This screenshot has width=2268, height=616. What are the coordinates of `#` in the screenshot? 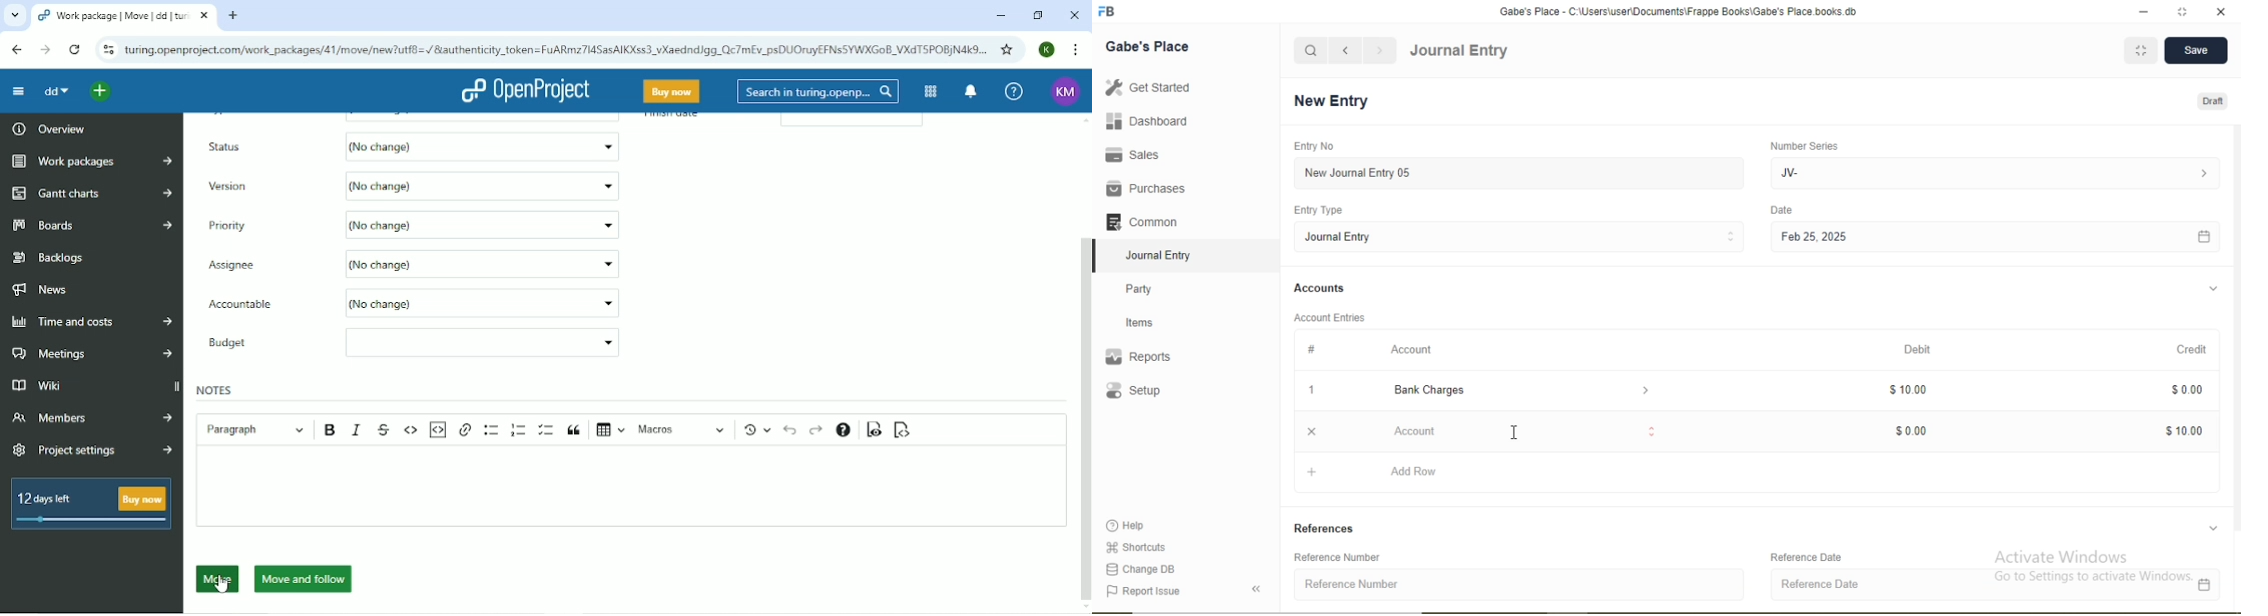 It's located at (1313, 349).